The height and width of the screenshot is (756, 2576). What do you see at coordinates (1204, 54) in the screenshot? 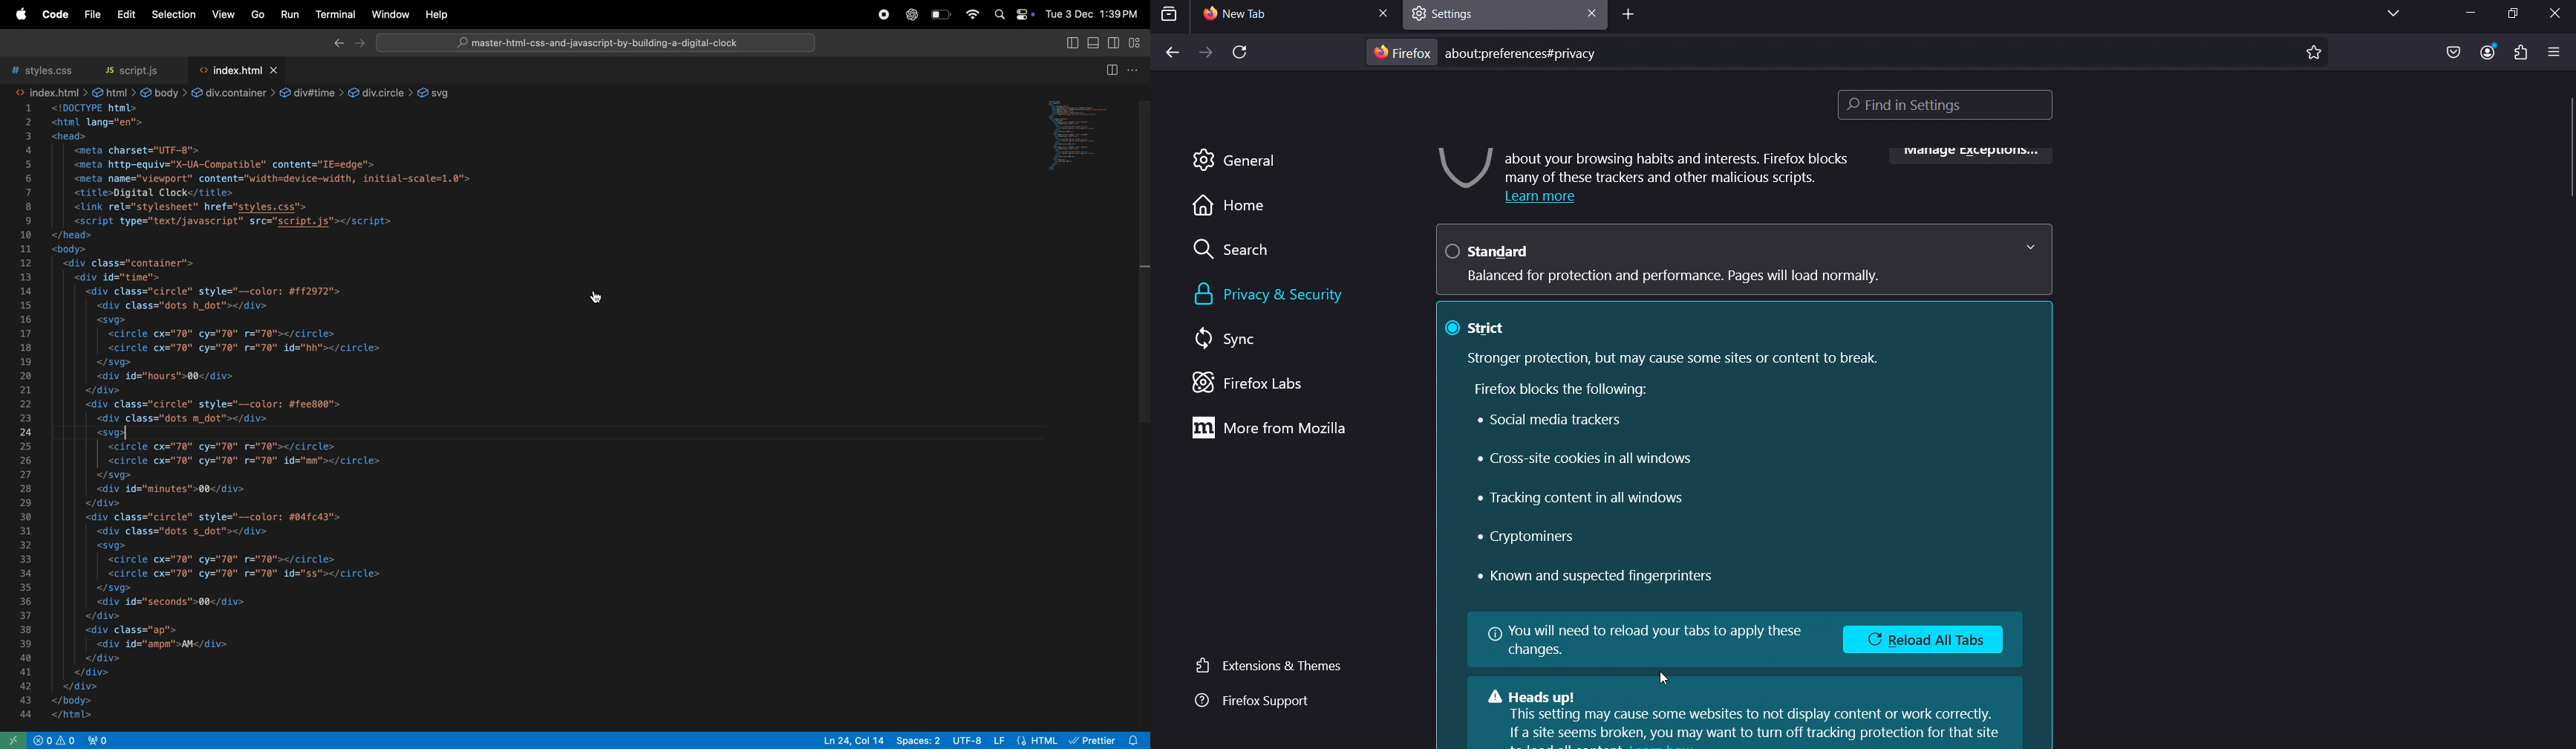
I see `forward one page` at bounding box center [1204, 54].